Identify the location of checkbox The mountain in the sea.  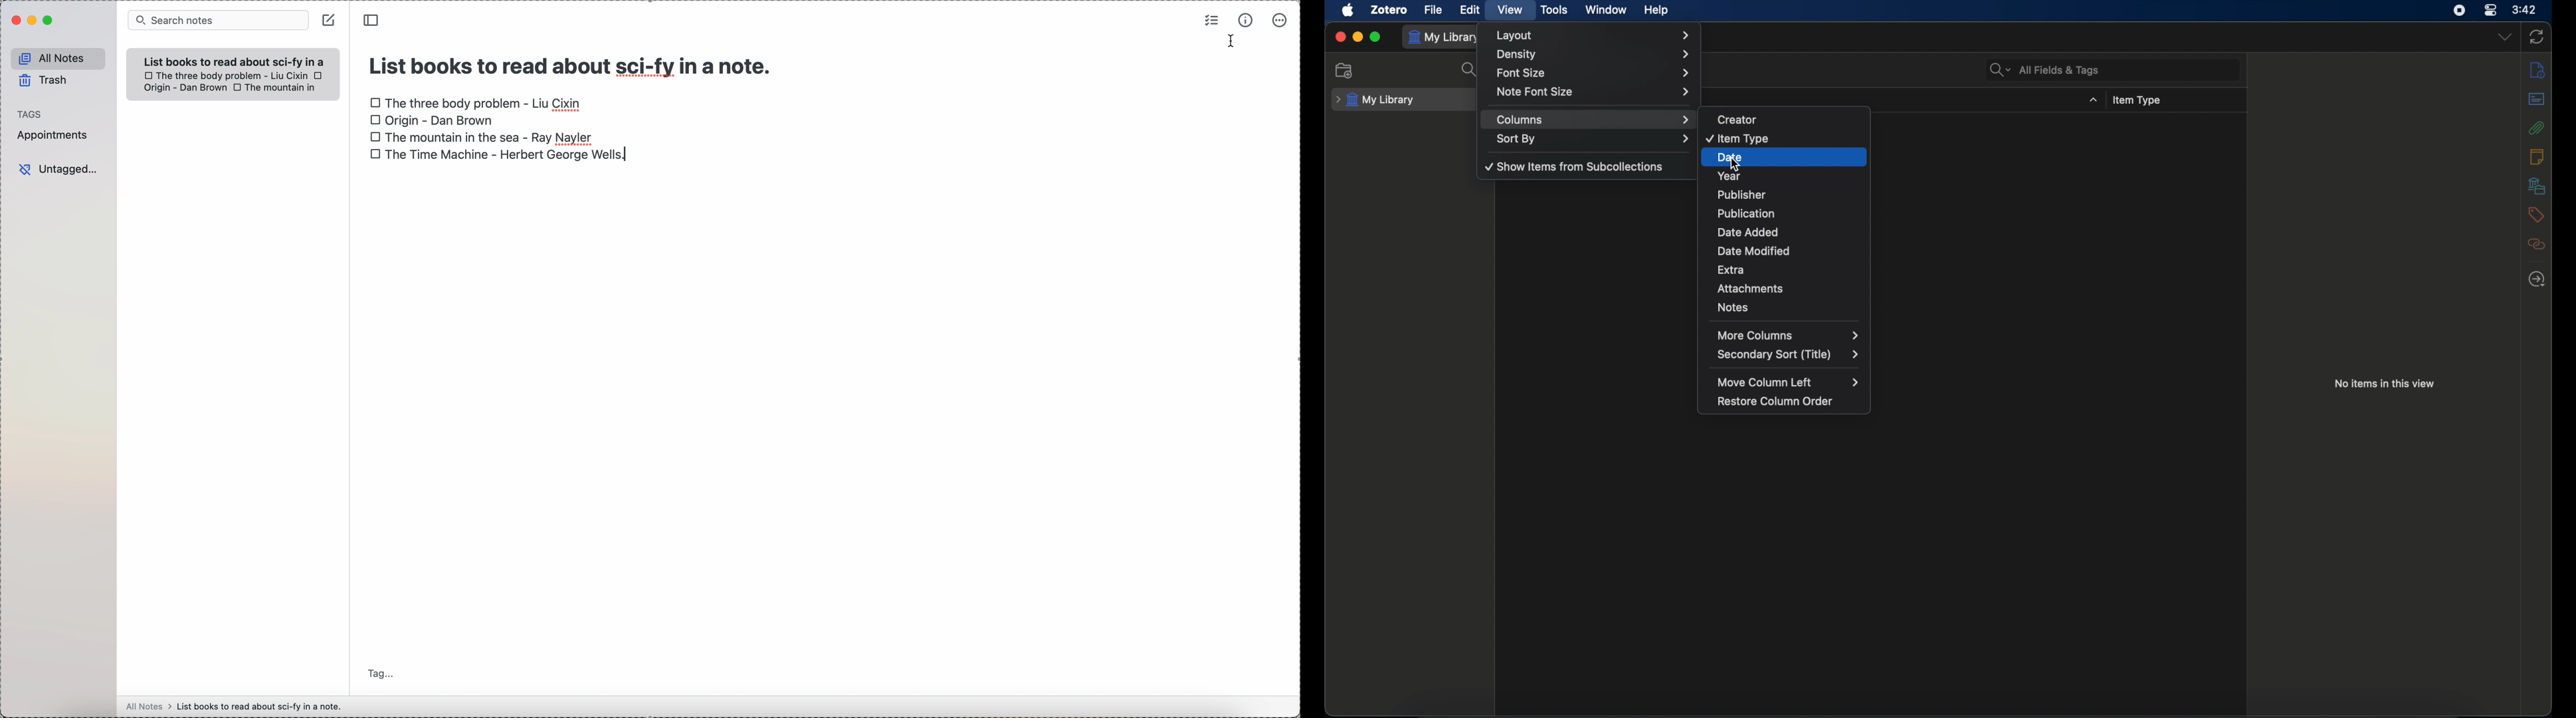
(480, 136).